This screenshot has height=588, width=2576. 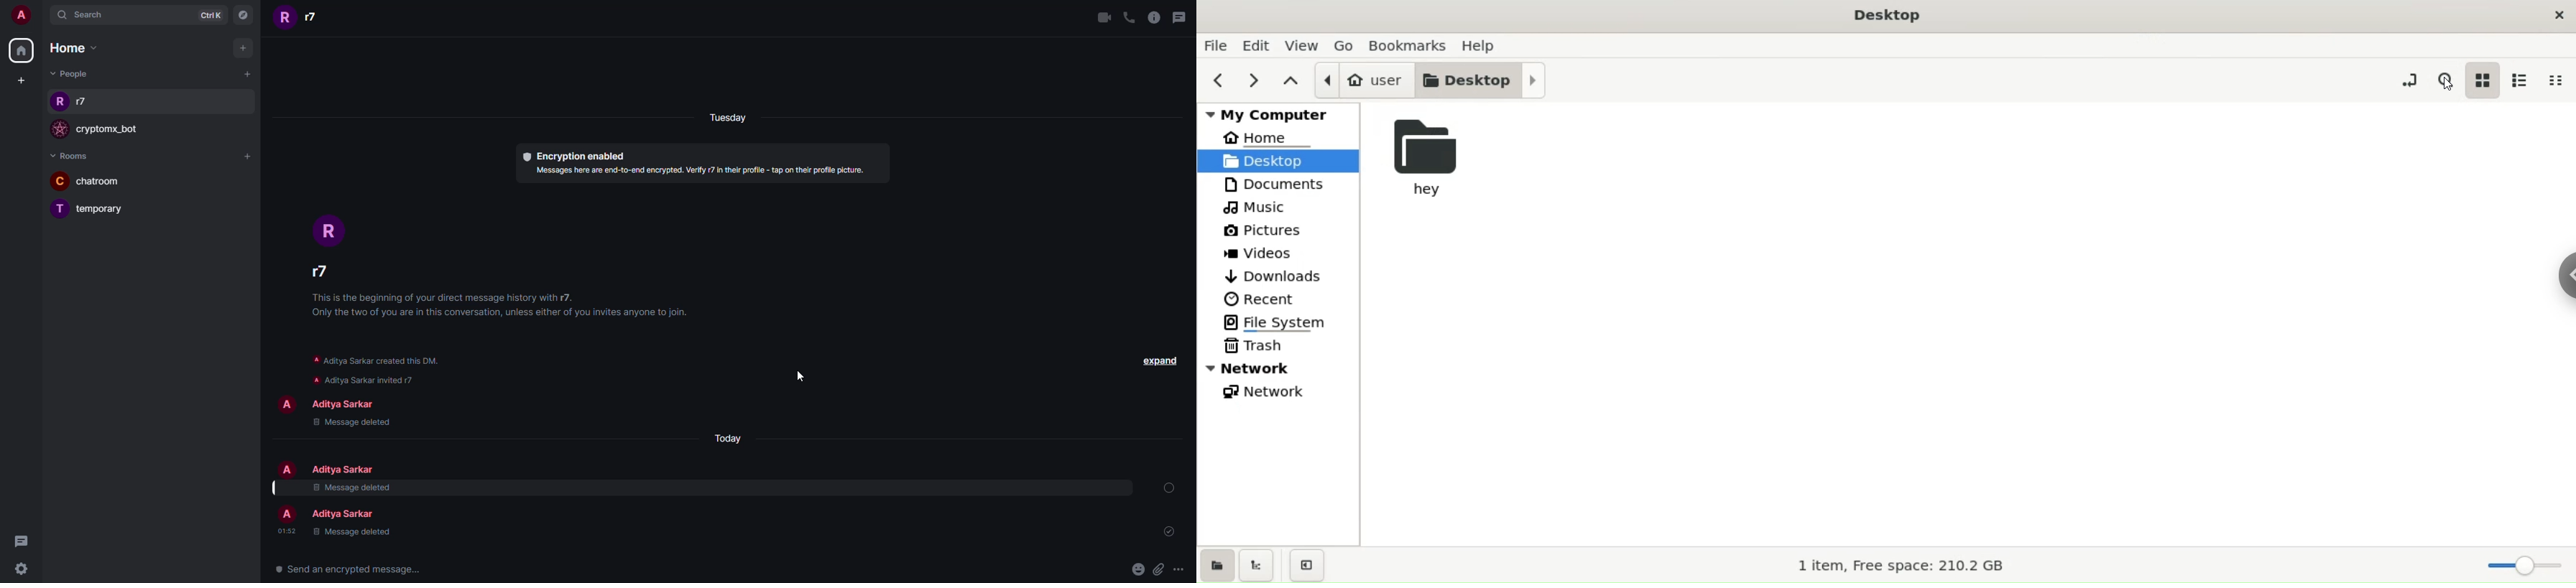 What do you see at coordinates (60, 209) in the screenshot?
I see `profile` at bounding box center [60, 209].